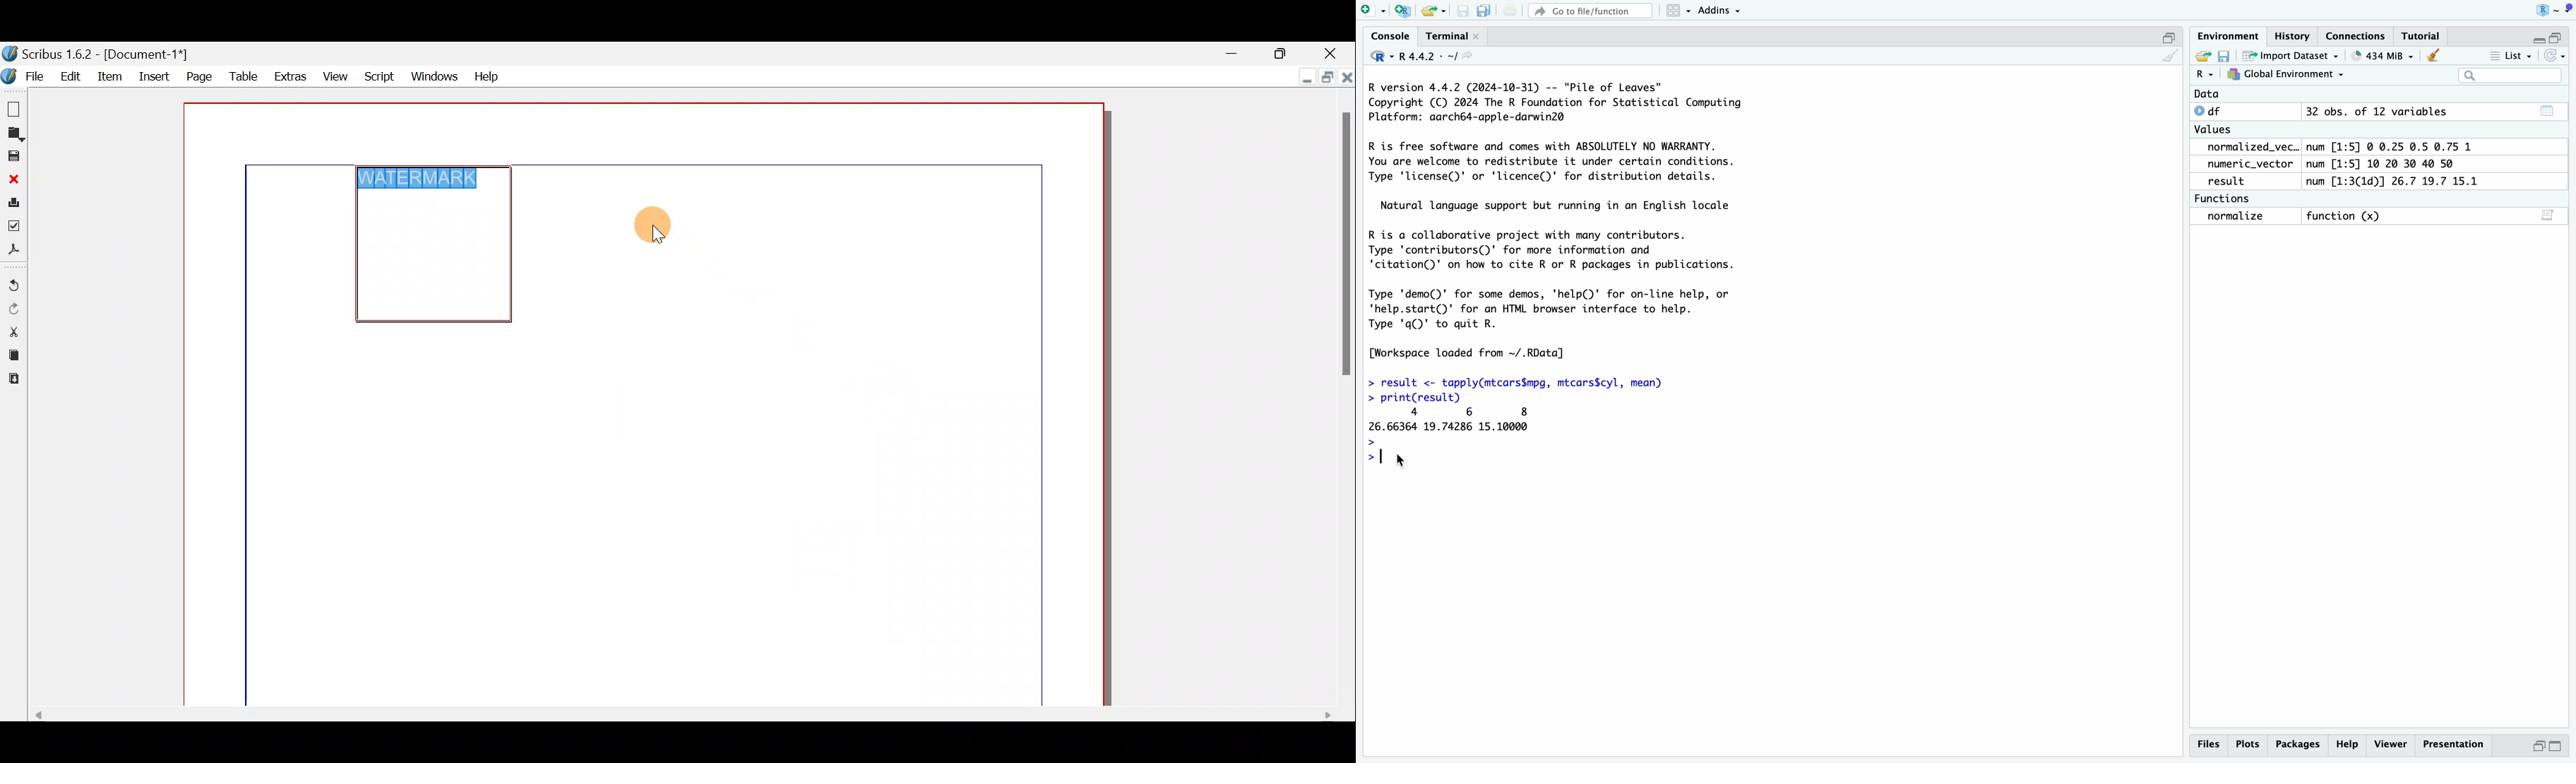 The height and width of the screenshot is (784, 2576). I want to click on Show on script, so click(2546, 215).